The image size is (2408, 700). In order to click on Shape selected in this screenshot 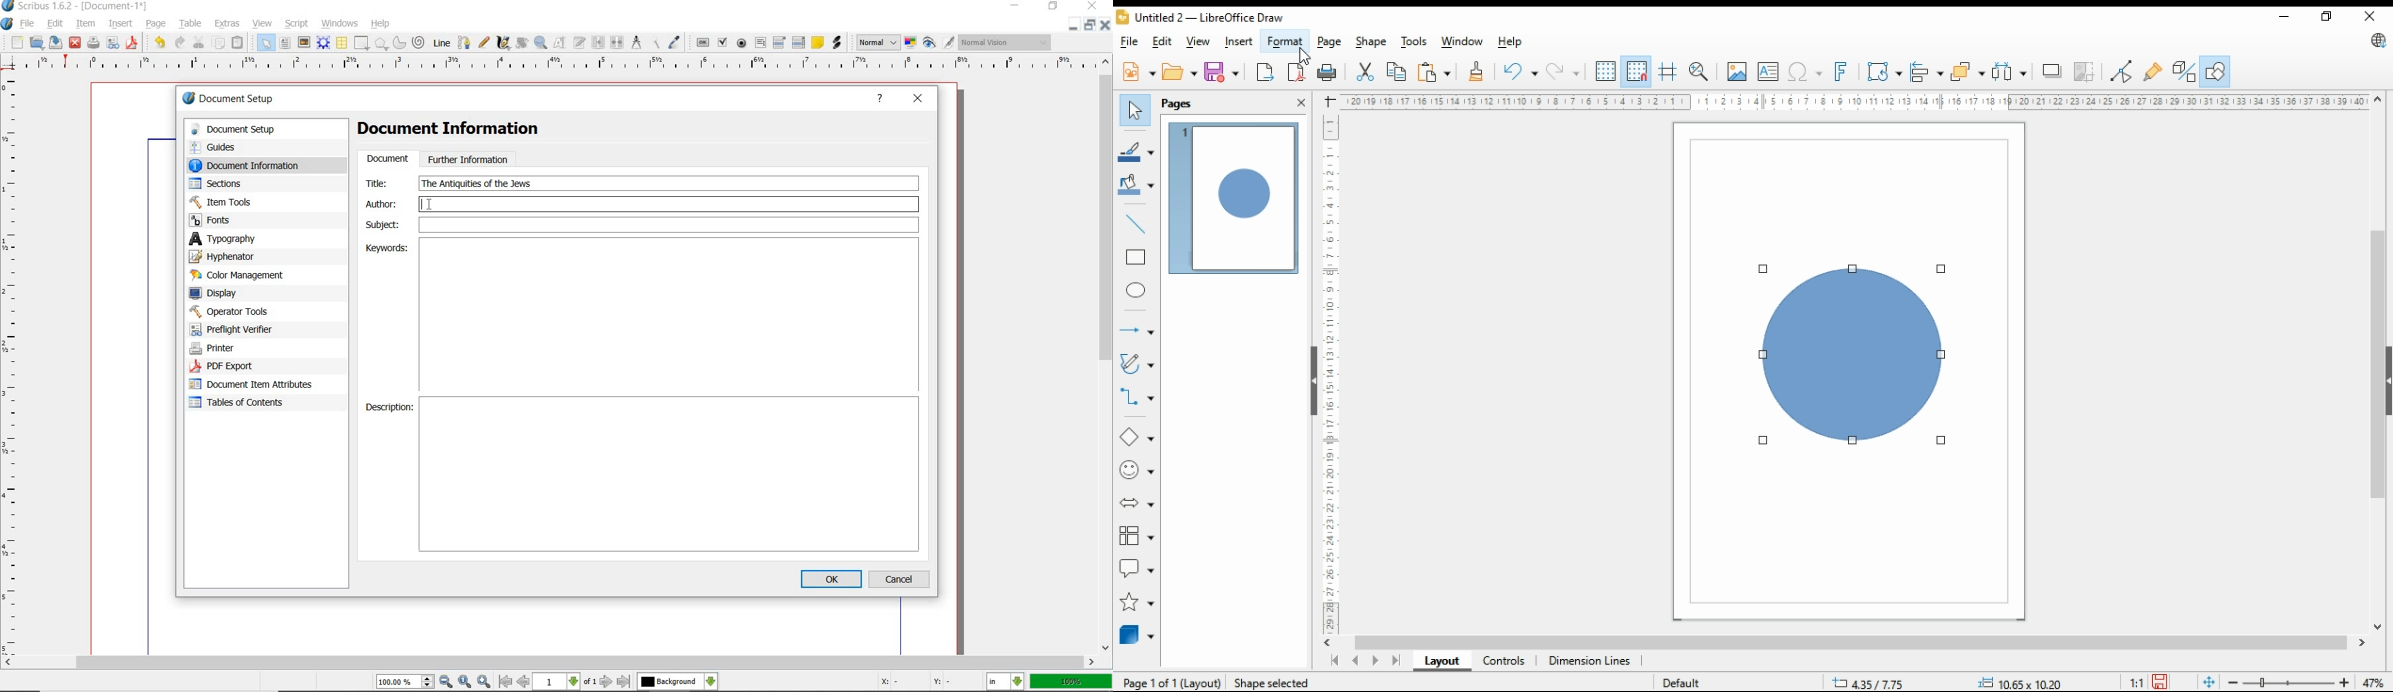, I will do `click(1273, 682)`.